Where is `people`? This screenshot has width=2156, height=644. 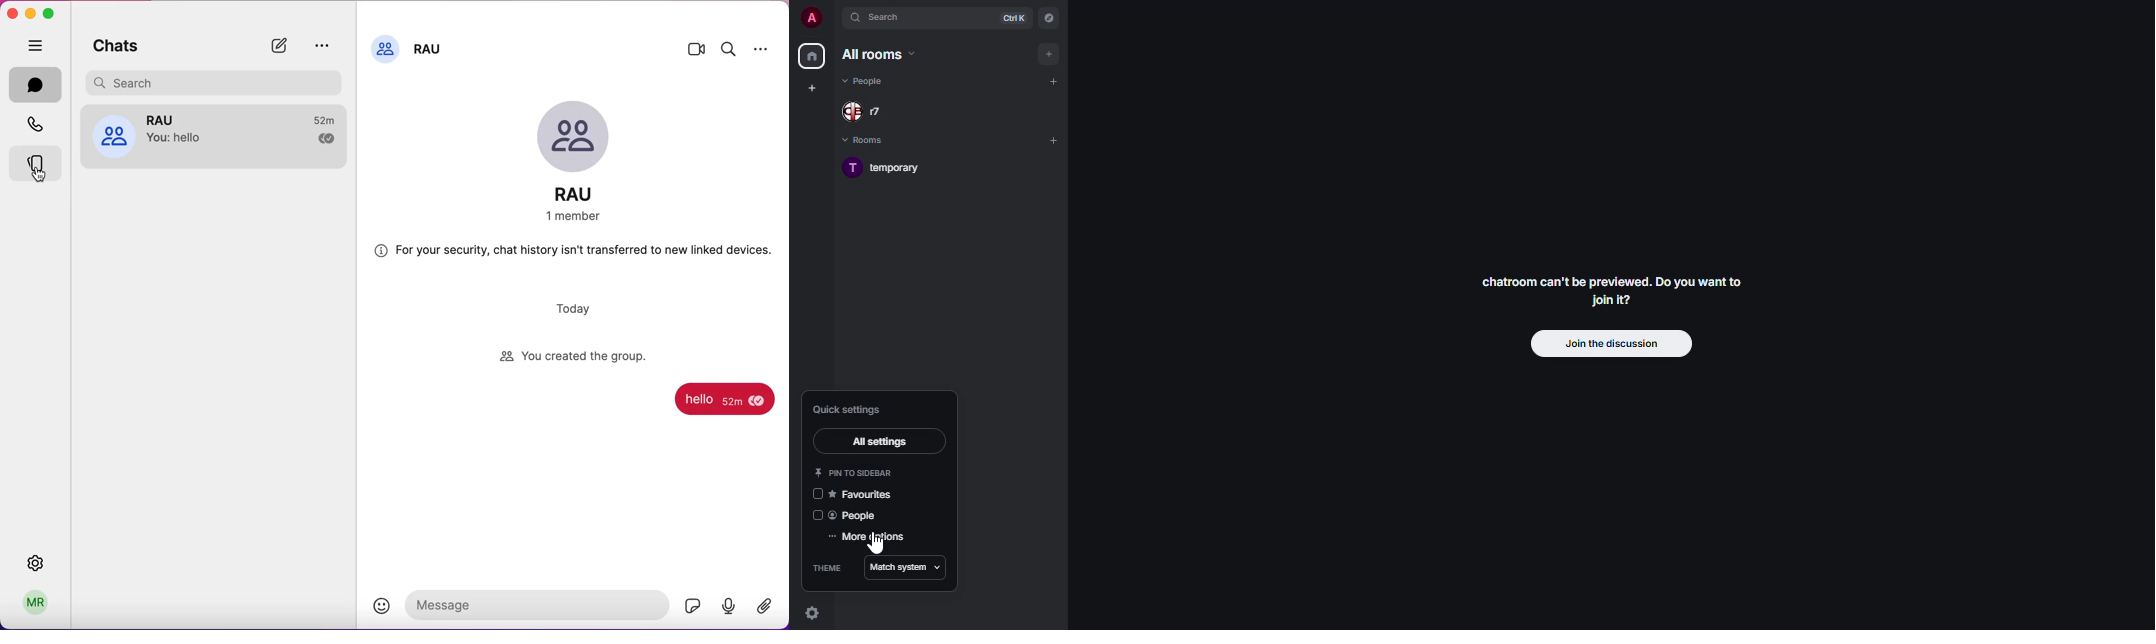 people is located at coordinates (871, 82).